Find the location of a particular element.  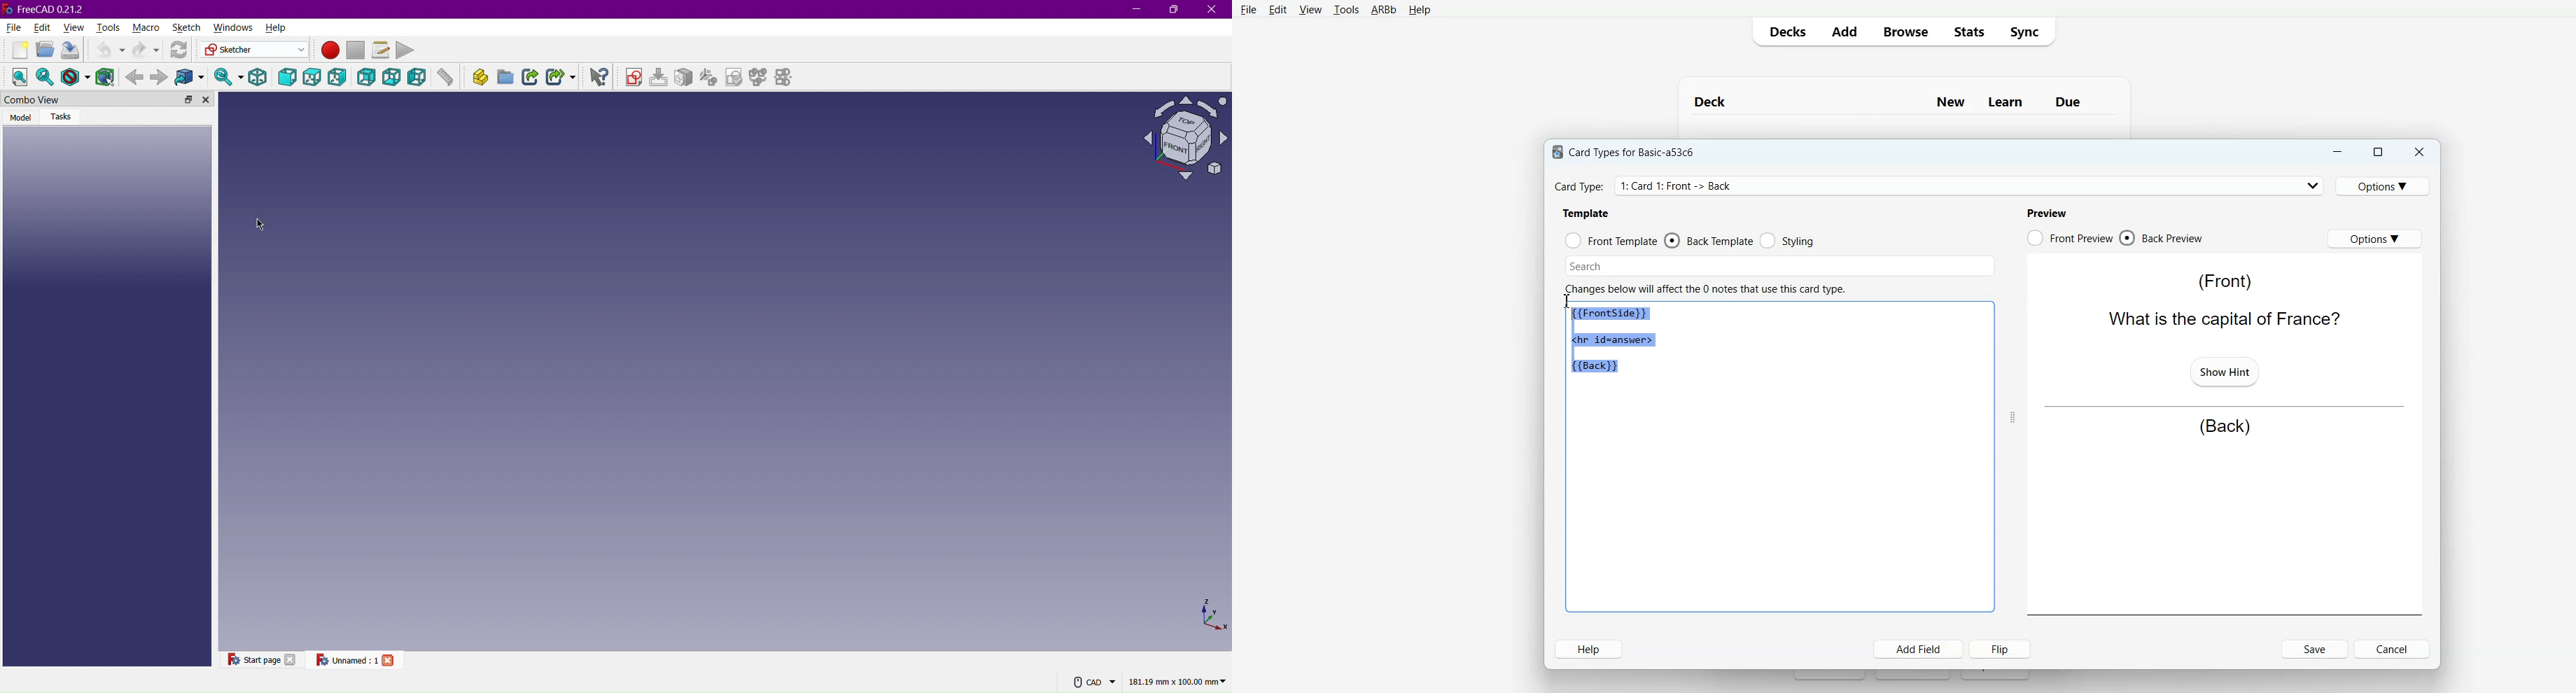

Preview is located at coordinates (2046, 213).